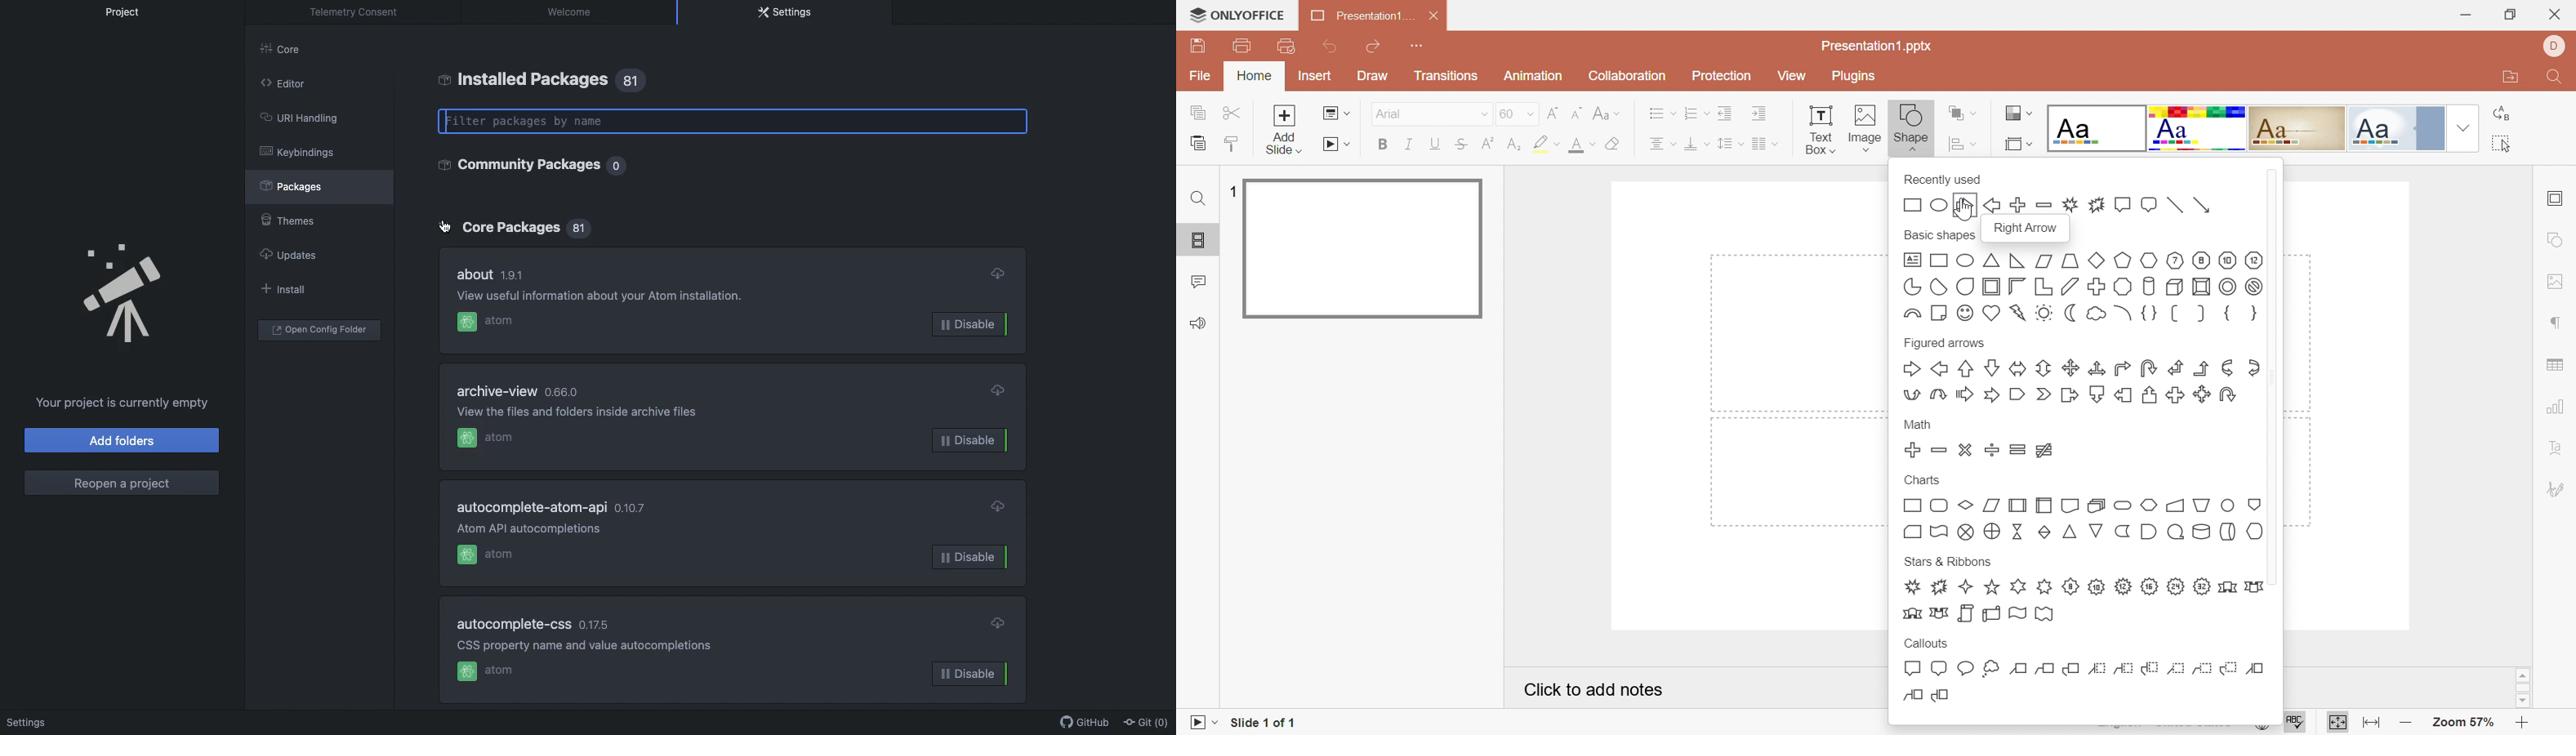 The width and height of the screenshot is (2576, 756). I want to click on Font, so click(1431, 114).